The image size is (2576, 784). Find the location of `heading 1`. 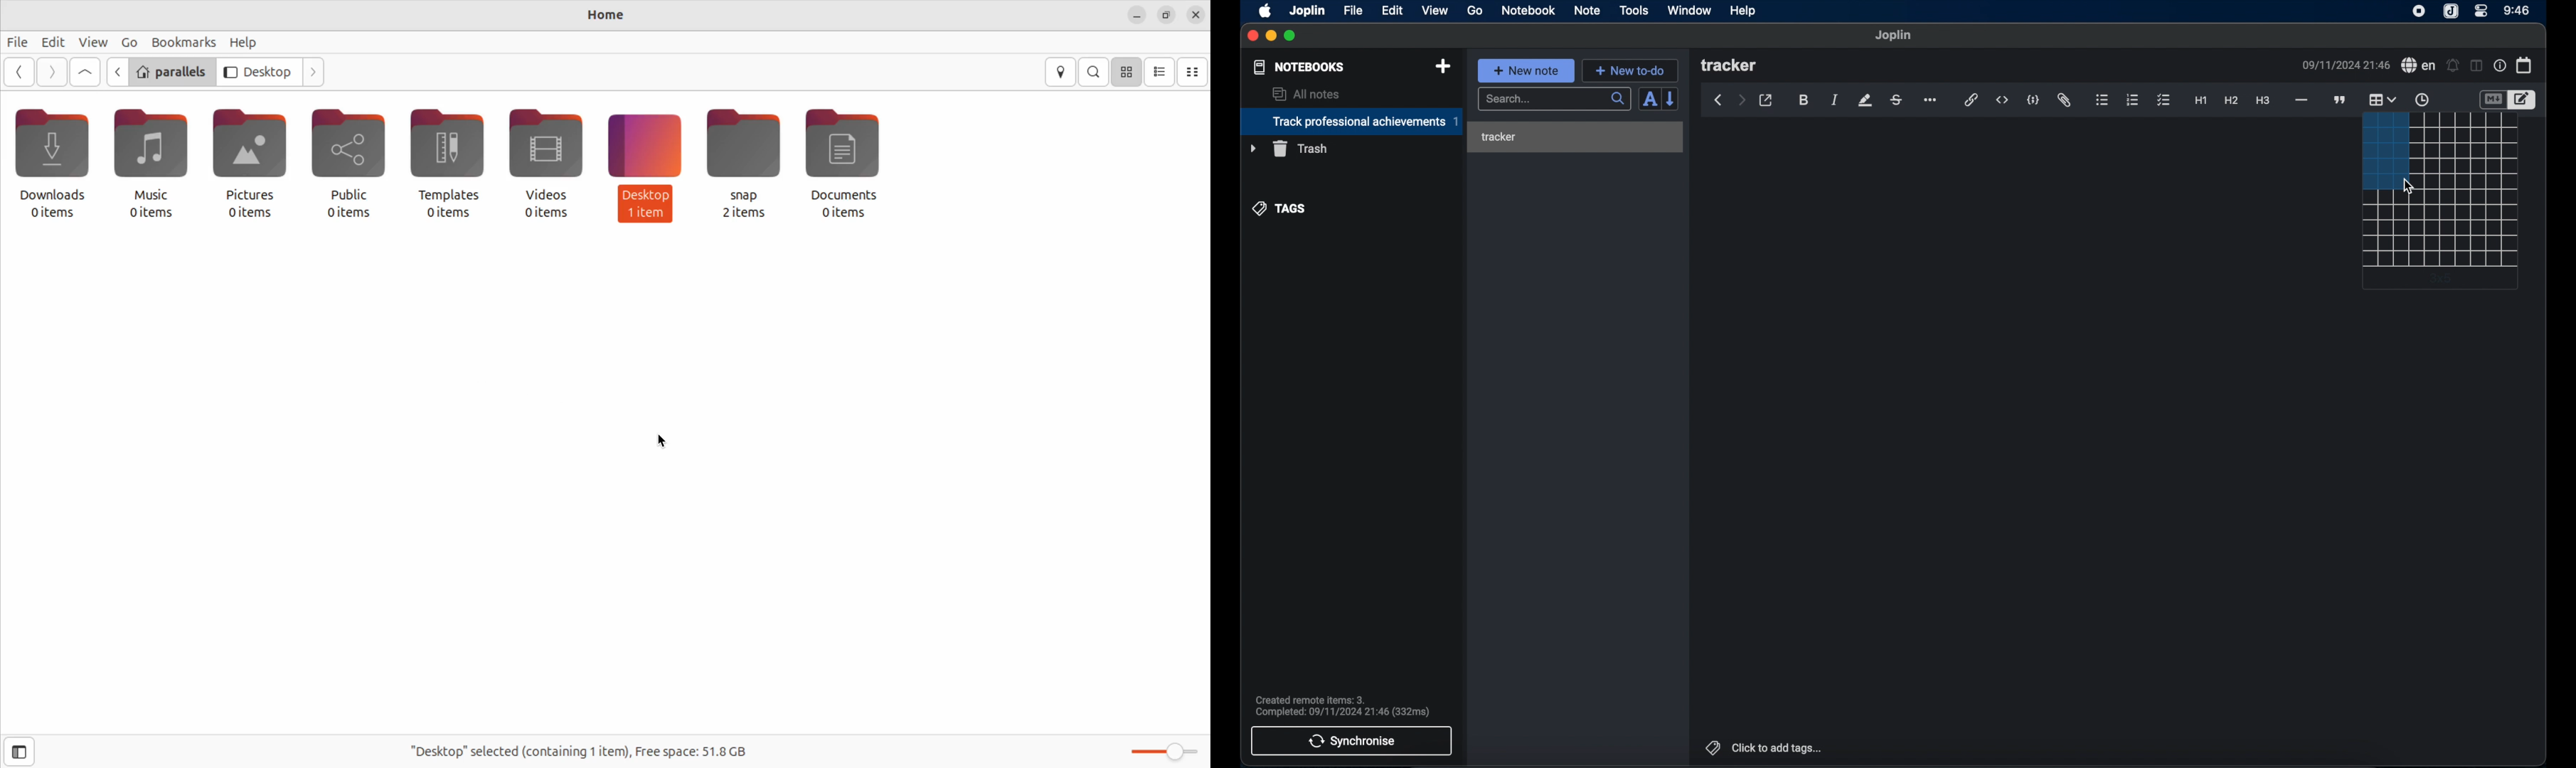

heading 1 is located at coordinates (2200, 101).